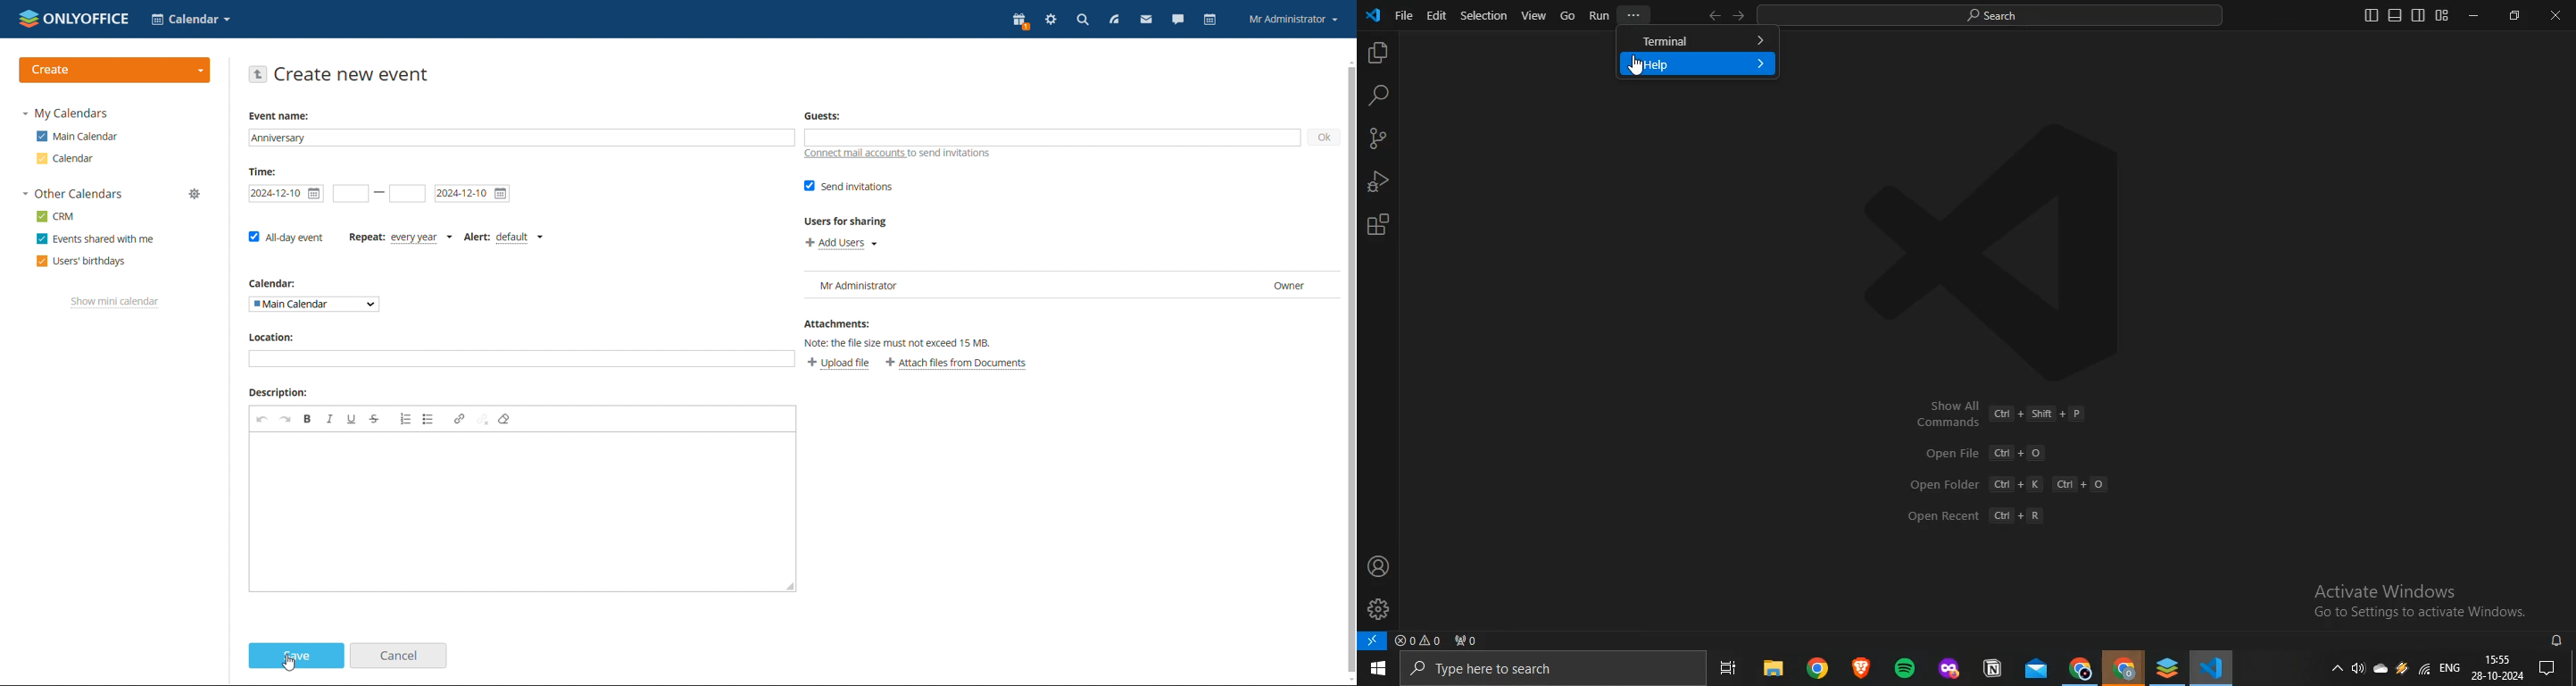 This screenshot has height=700, width=2576. I want to click on Activate Windows
Go to Settings to activate Windows., so click(2403, 598).